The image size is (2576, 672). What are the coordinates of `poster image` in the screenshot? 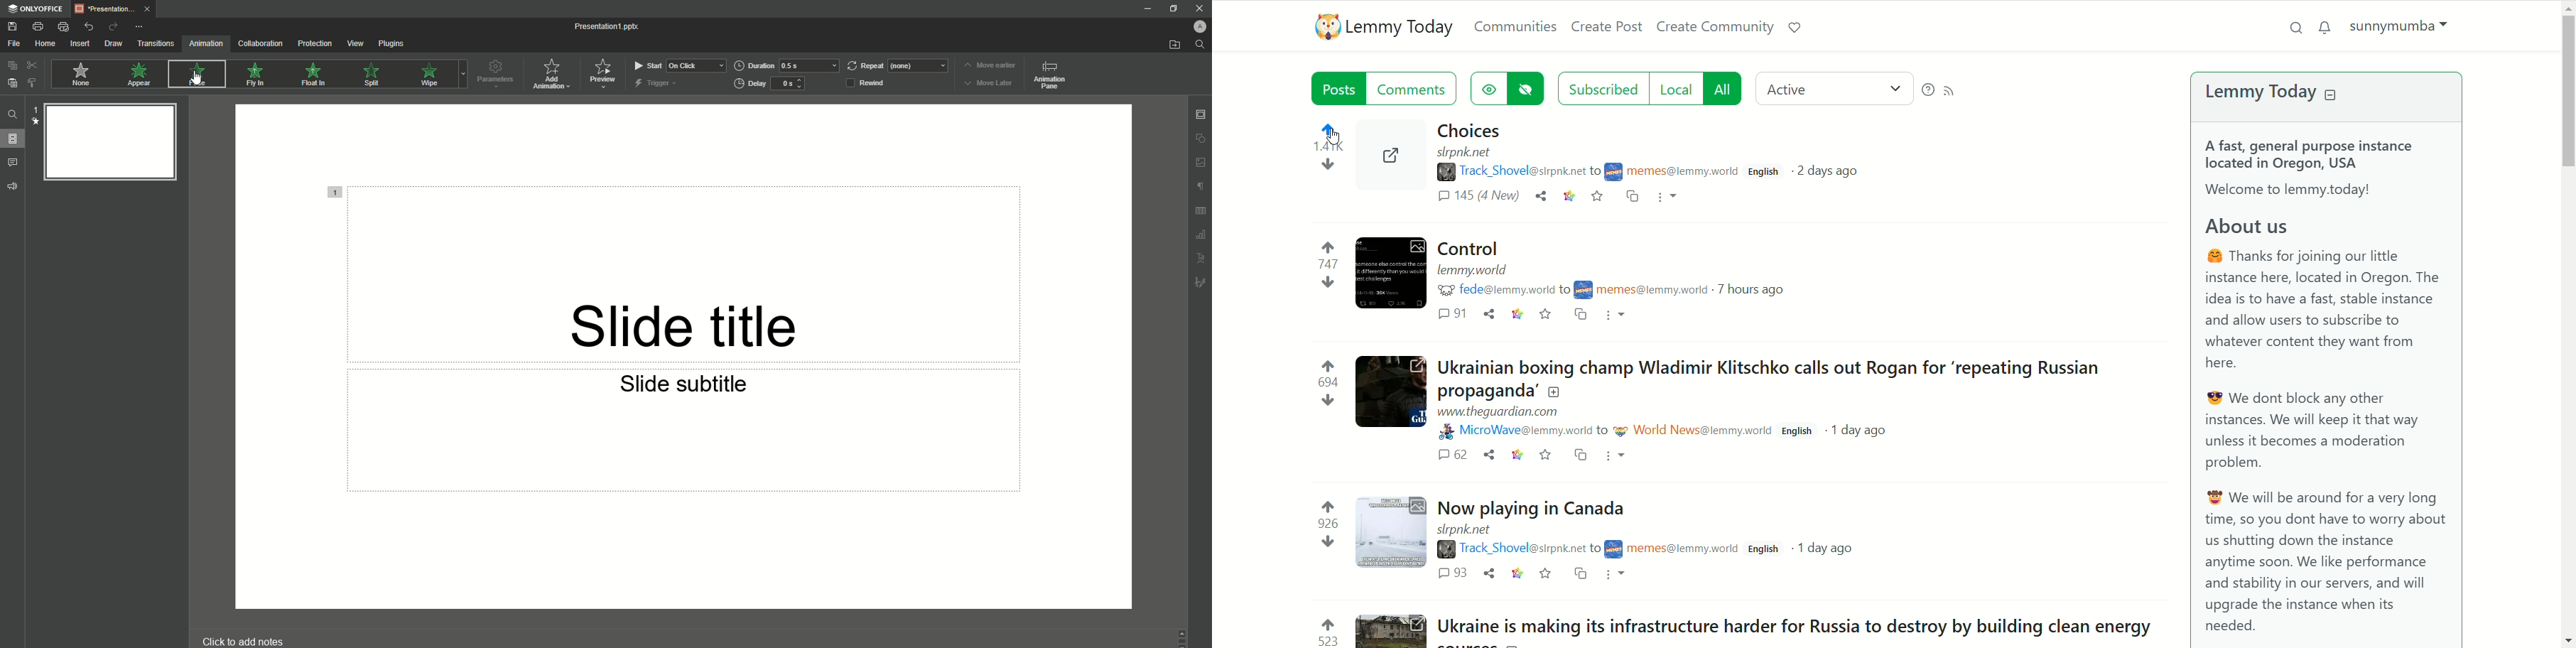 It's located at (1443, 289).